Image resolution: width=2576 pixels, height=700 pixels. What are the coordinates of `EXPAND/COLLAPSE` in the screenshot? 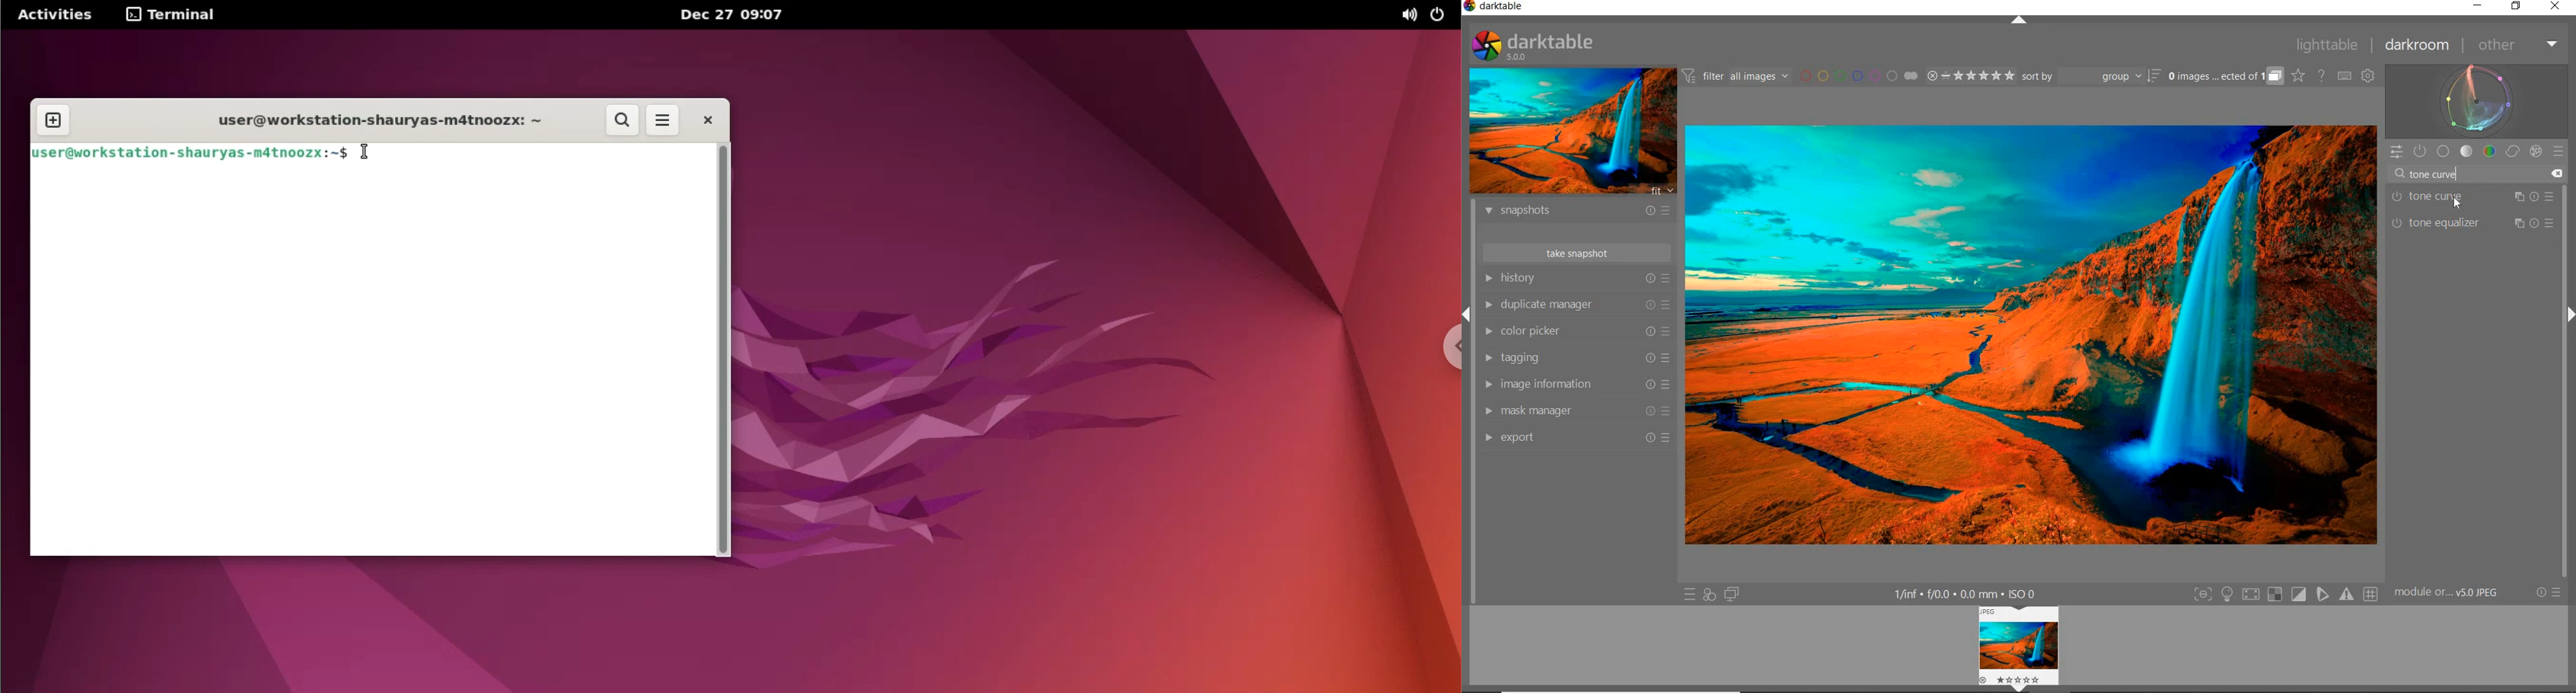 It's located at (2020, 23).